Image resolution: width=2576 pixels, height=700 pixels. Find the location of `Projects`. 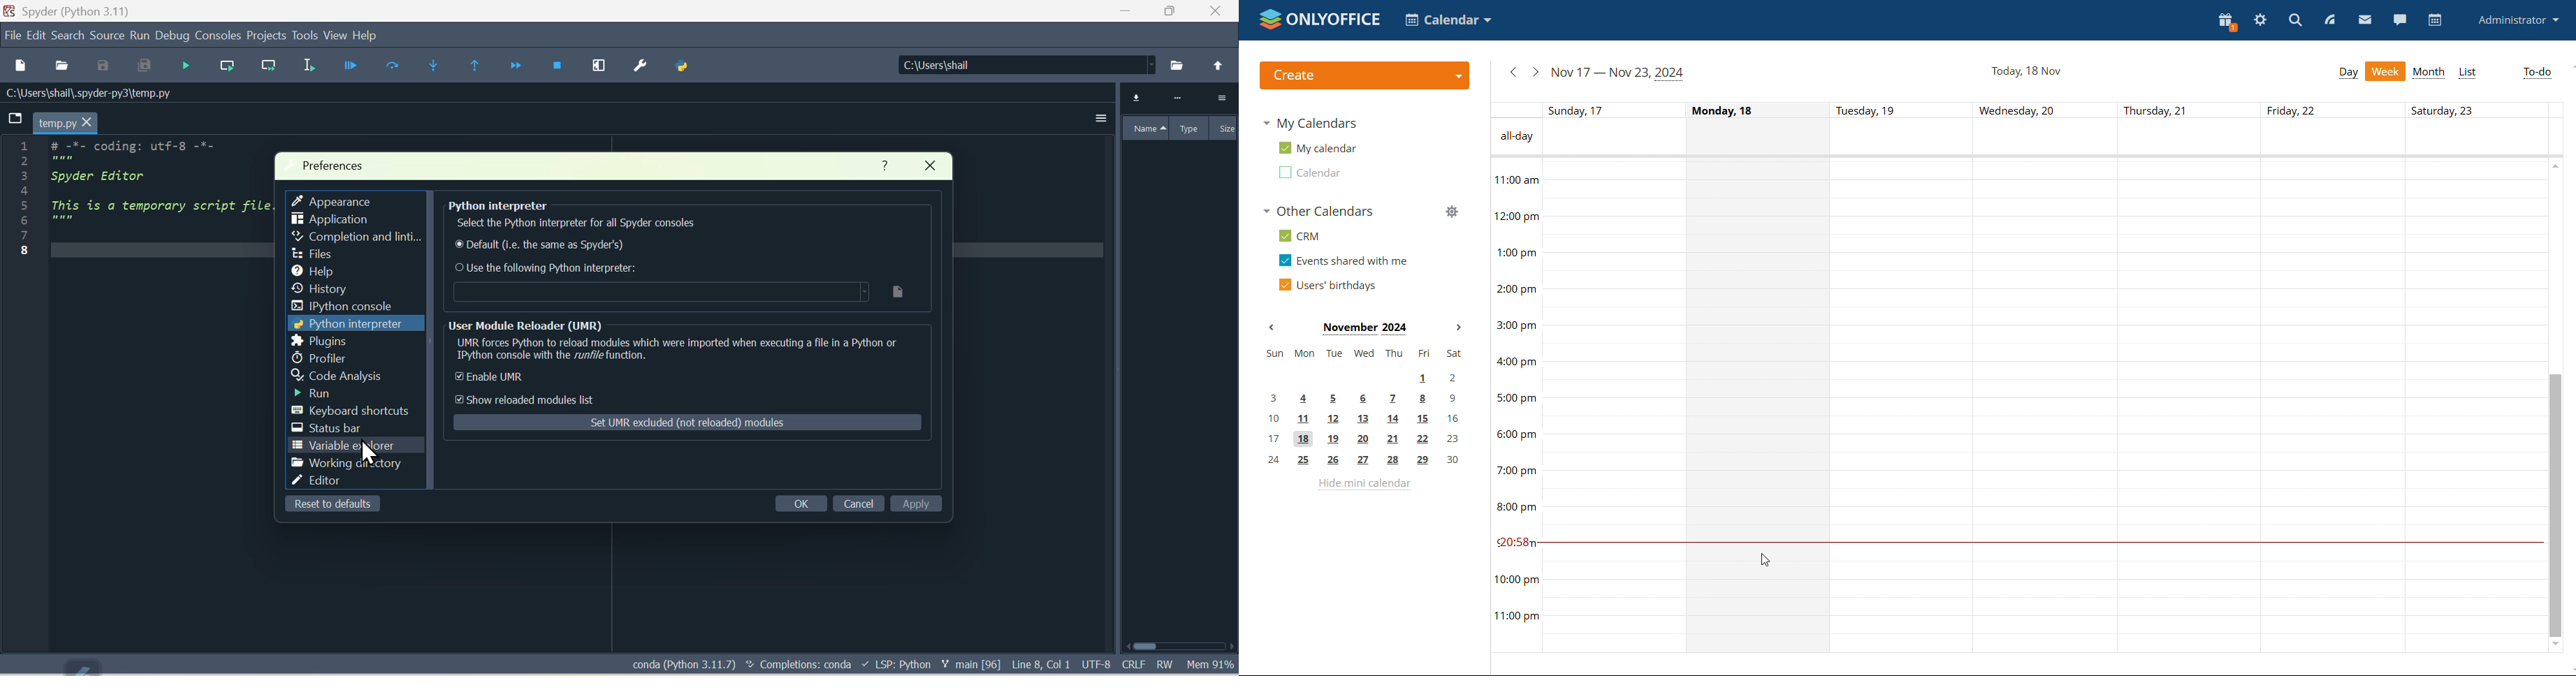

Projects is located at coordinates (267, 35).